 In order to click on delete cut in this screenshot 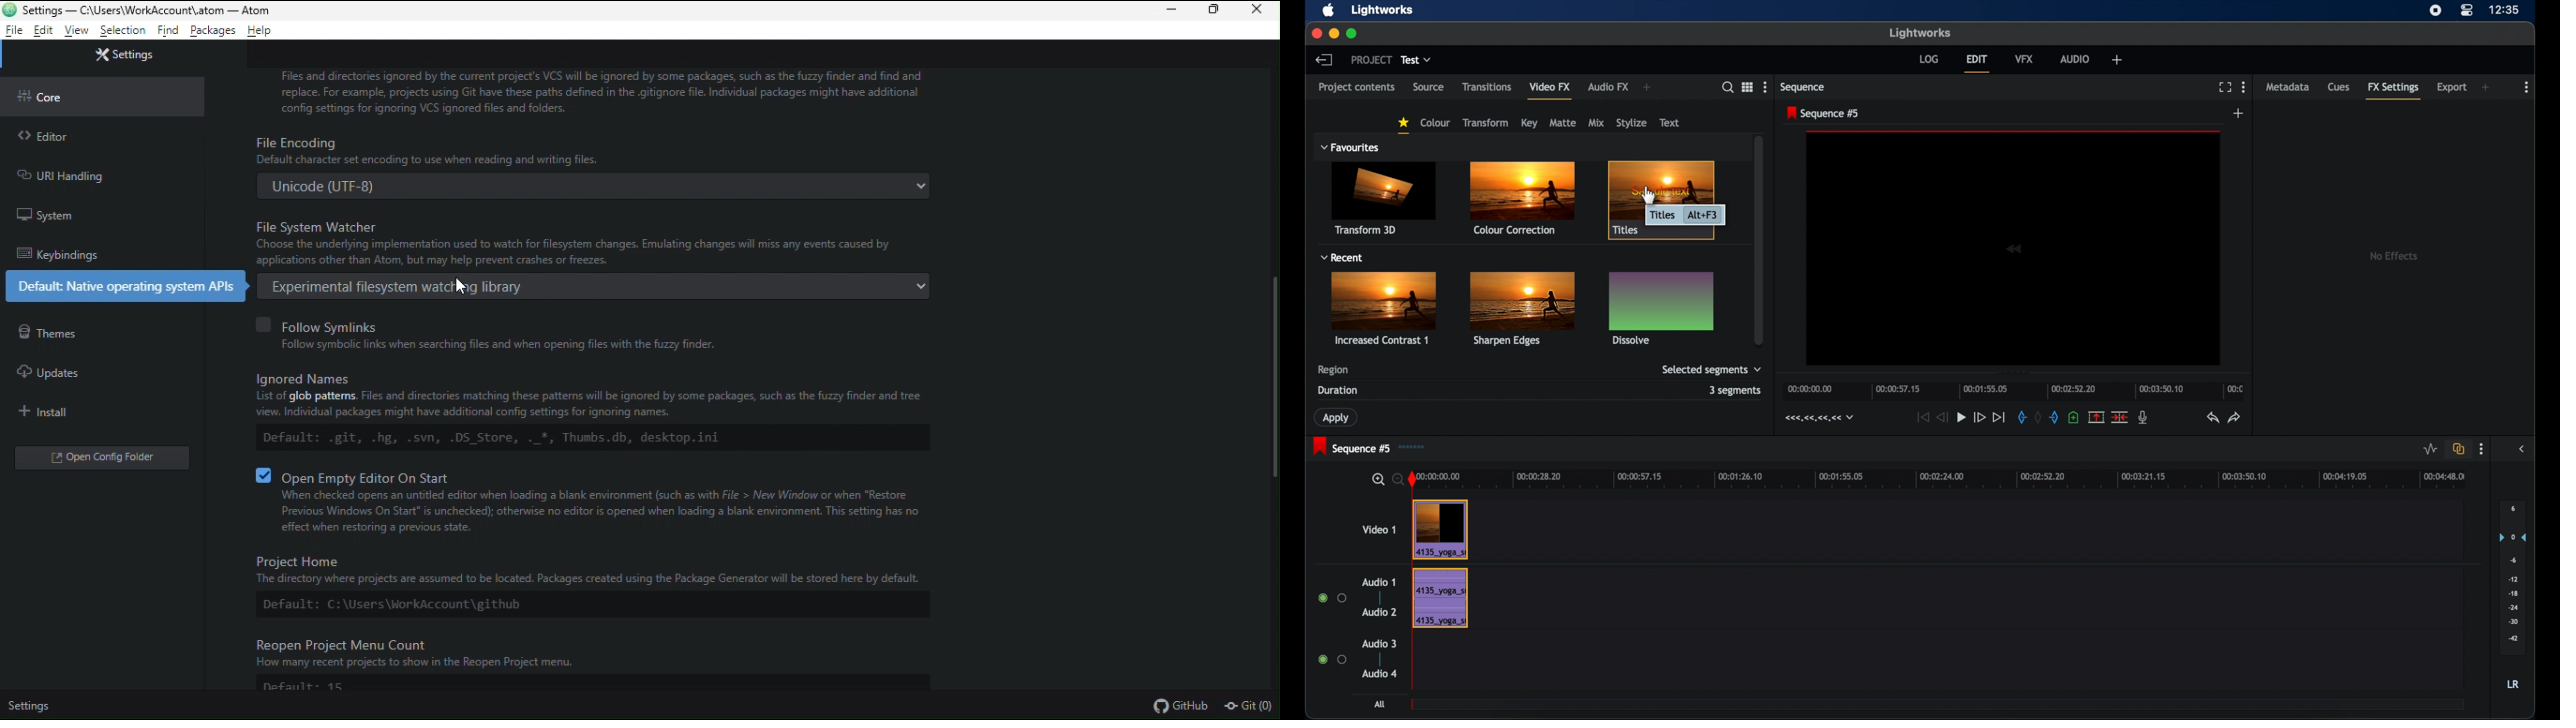, I will do `click(2121, 417)`.